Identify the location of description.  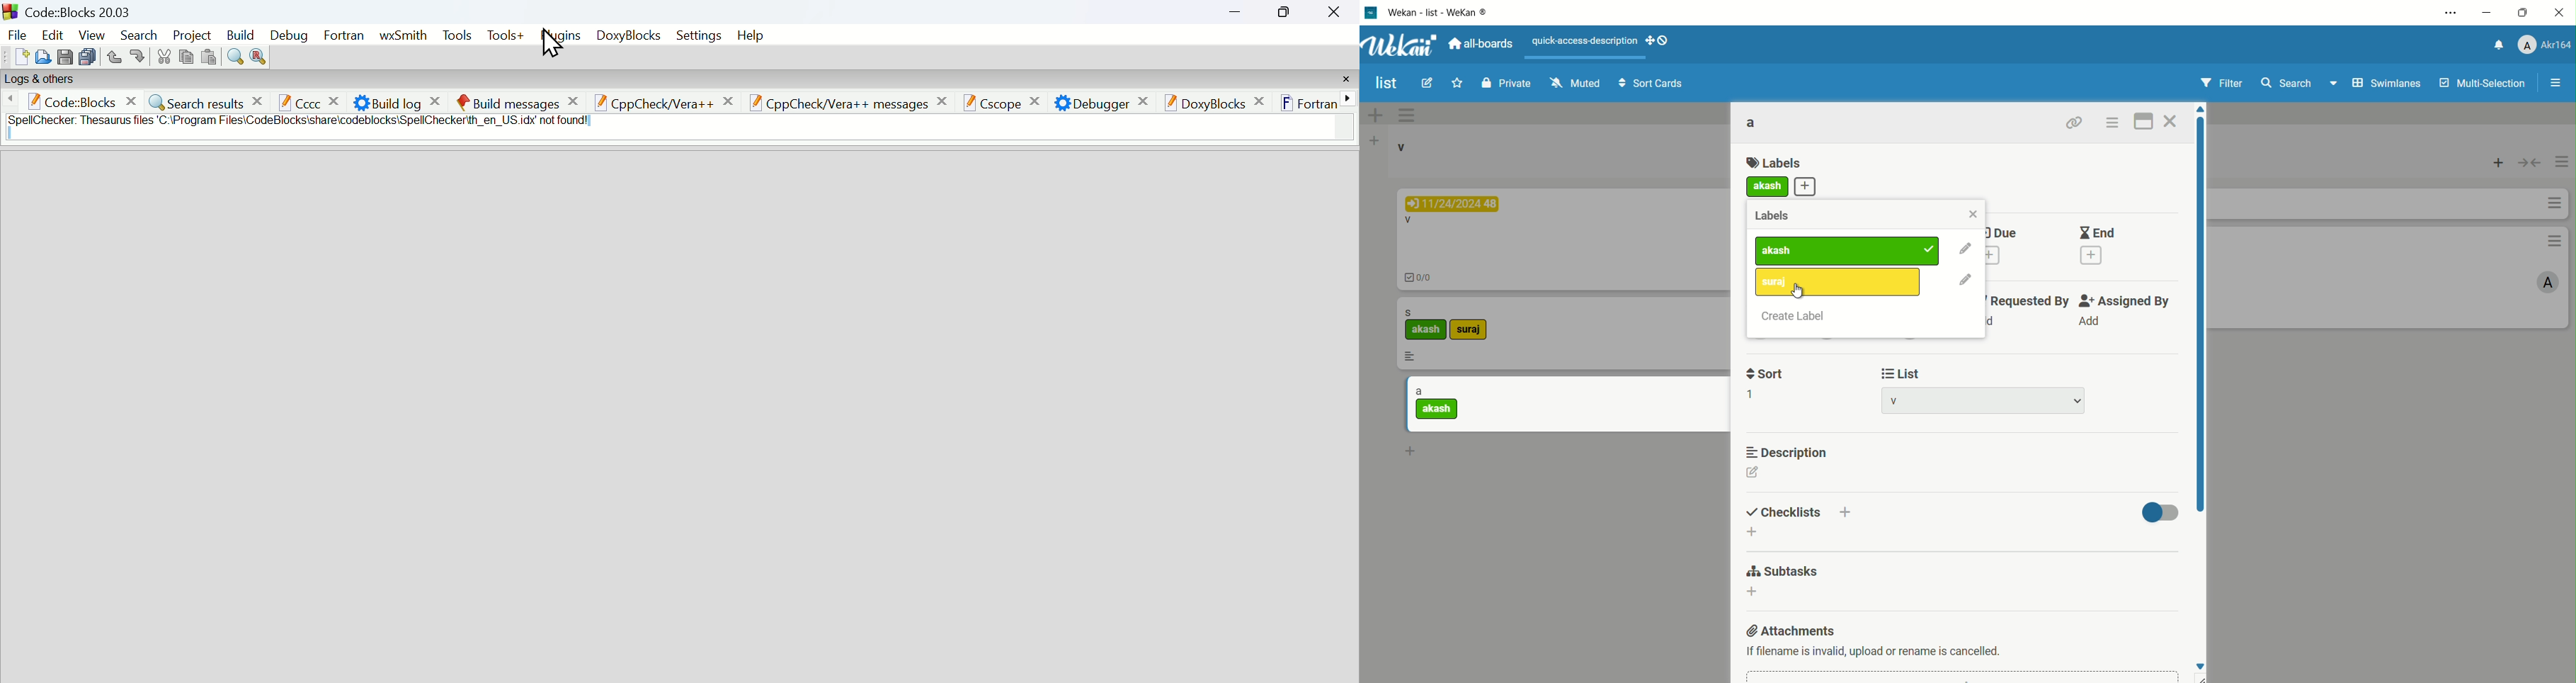
(1785, 452).